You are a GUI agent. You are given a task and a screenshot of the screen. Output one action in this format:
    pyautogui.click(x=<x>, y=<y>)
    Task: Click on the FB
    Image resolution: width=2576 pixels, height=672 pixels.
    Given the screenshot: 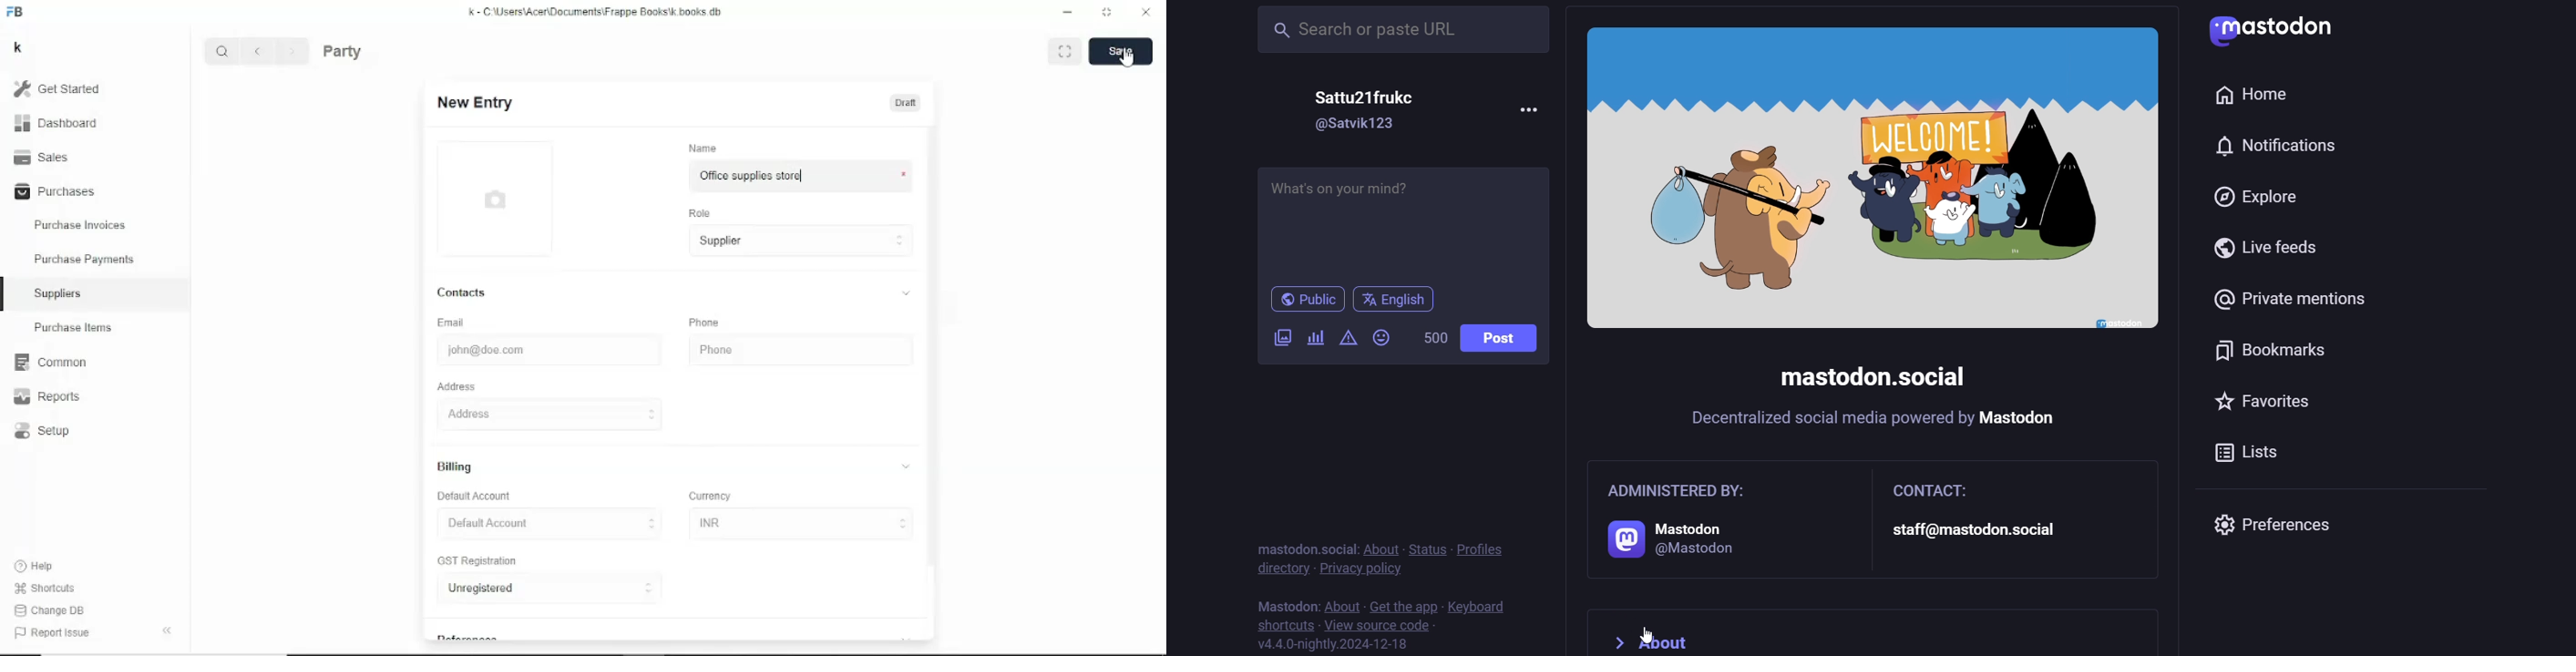 What is the action you would take?
    pyautogui.click(x=16, y=11)
    